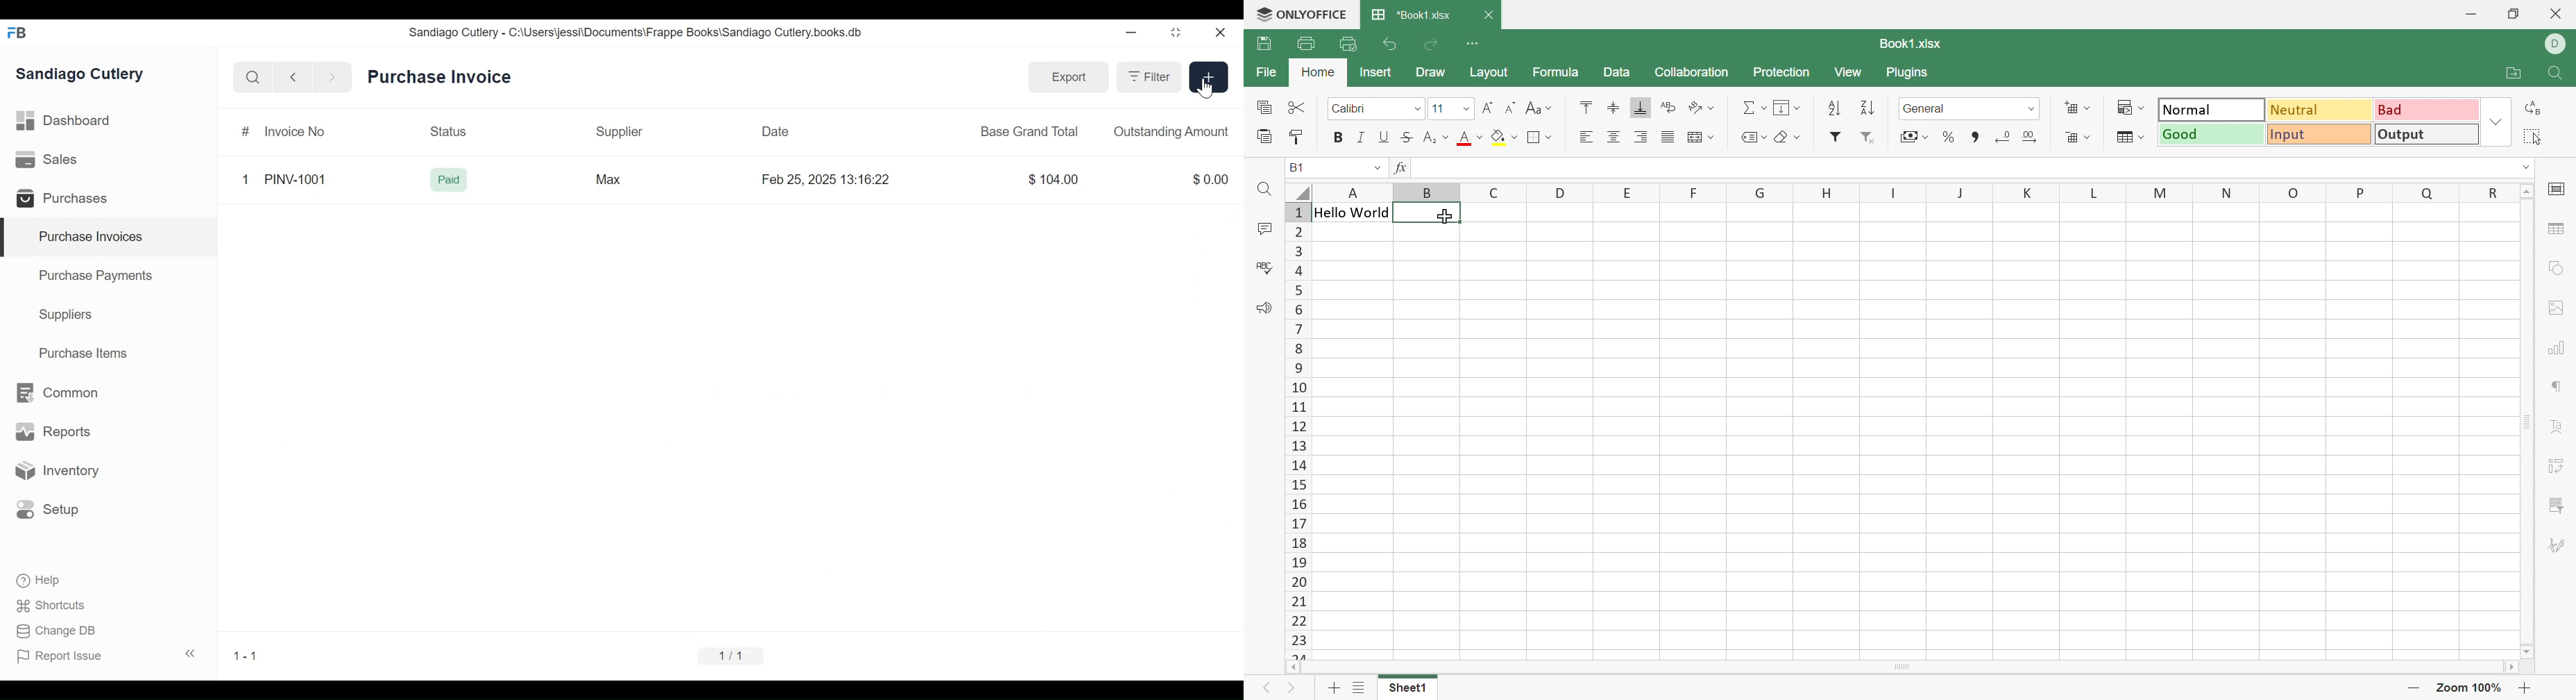  What do you see at coordinates (1867, 137) in the screenshot?
I see `Remove filter` at bounding box center [1867, 137].